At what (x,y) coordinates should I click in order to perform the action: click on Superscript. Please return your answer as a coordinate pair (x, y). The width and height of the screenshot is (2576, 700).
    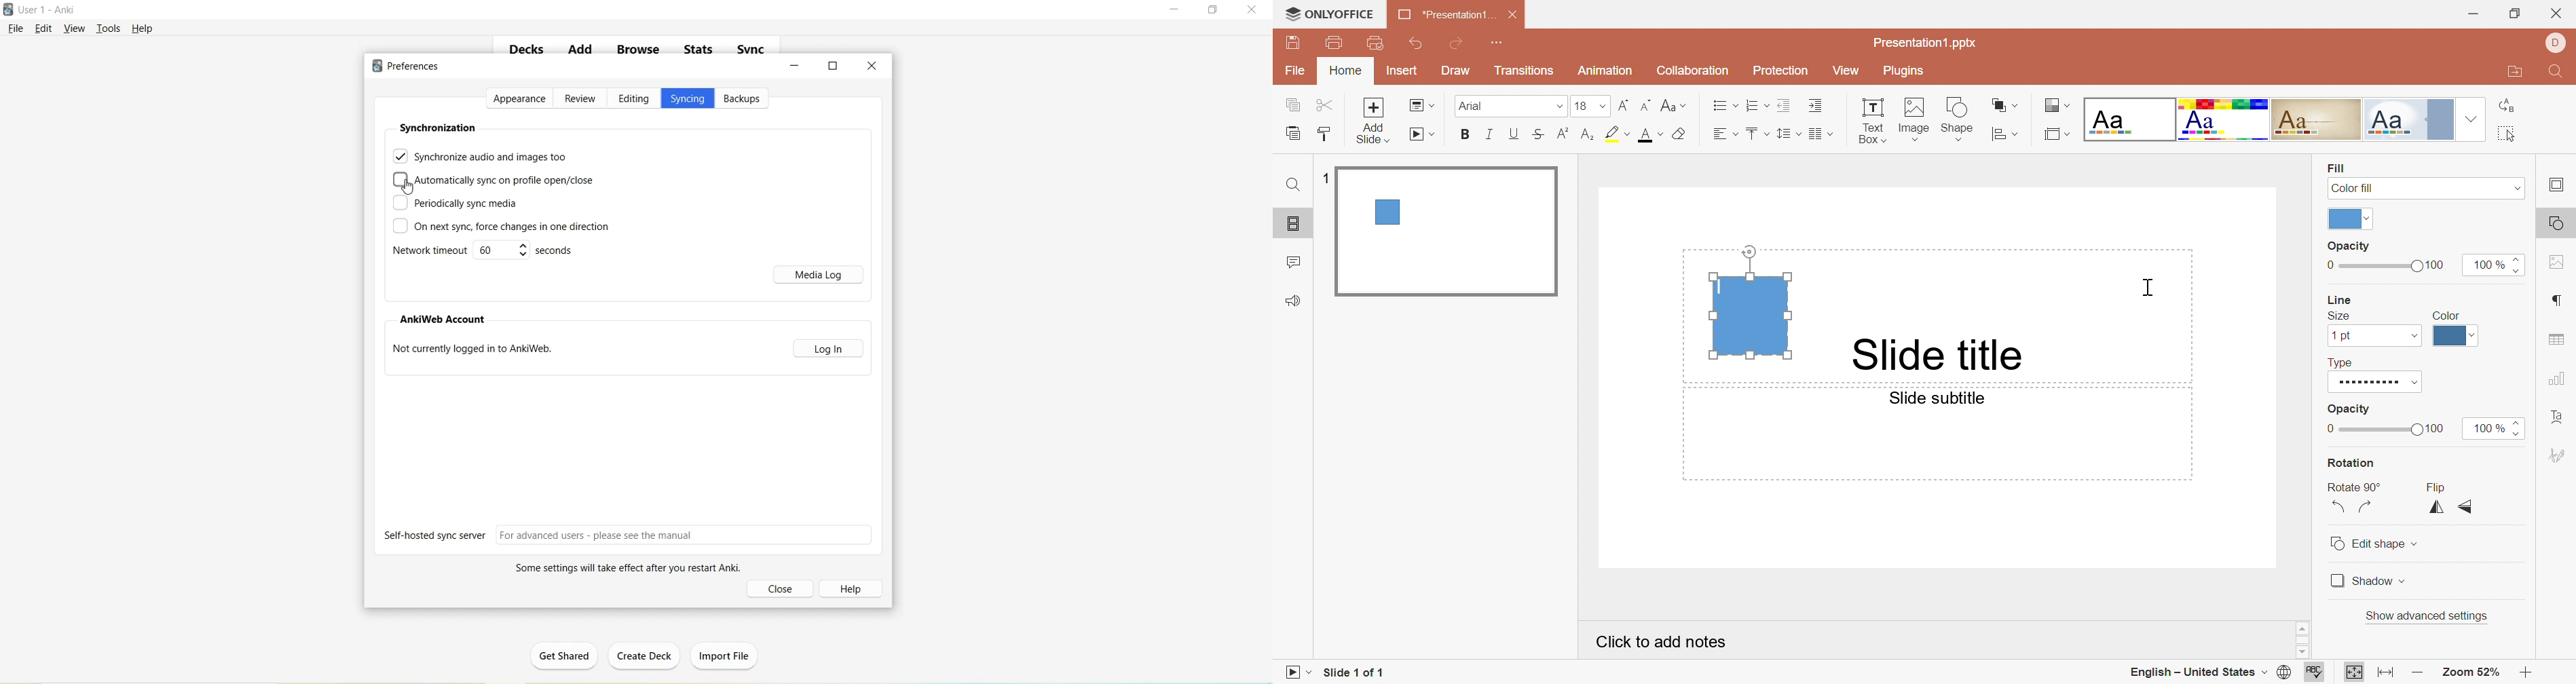
    Looking at the image, I should click on (1563, 134).